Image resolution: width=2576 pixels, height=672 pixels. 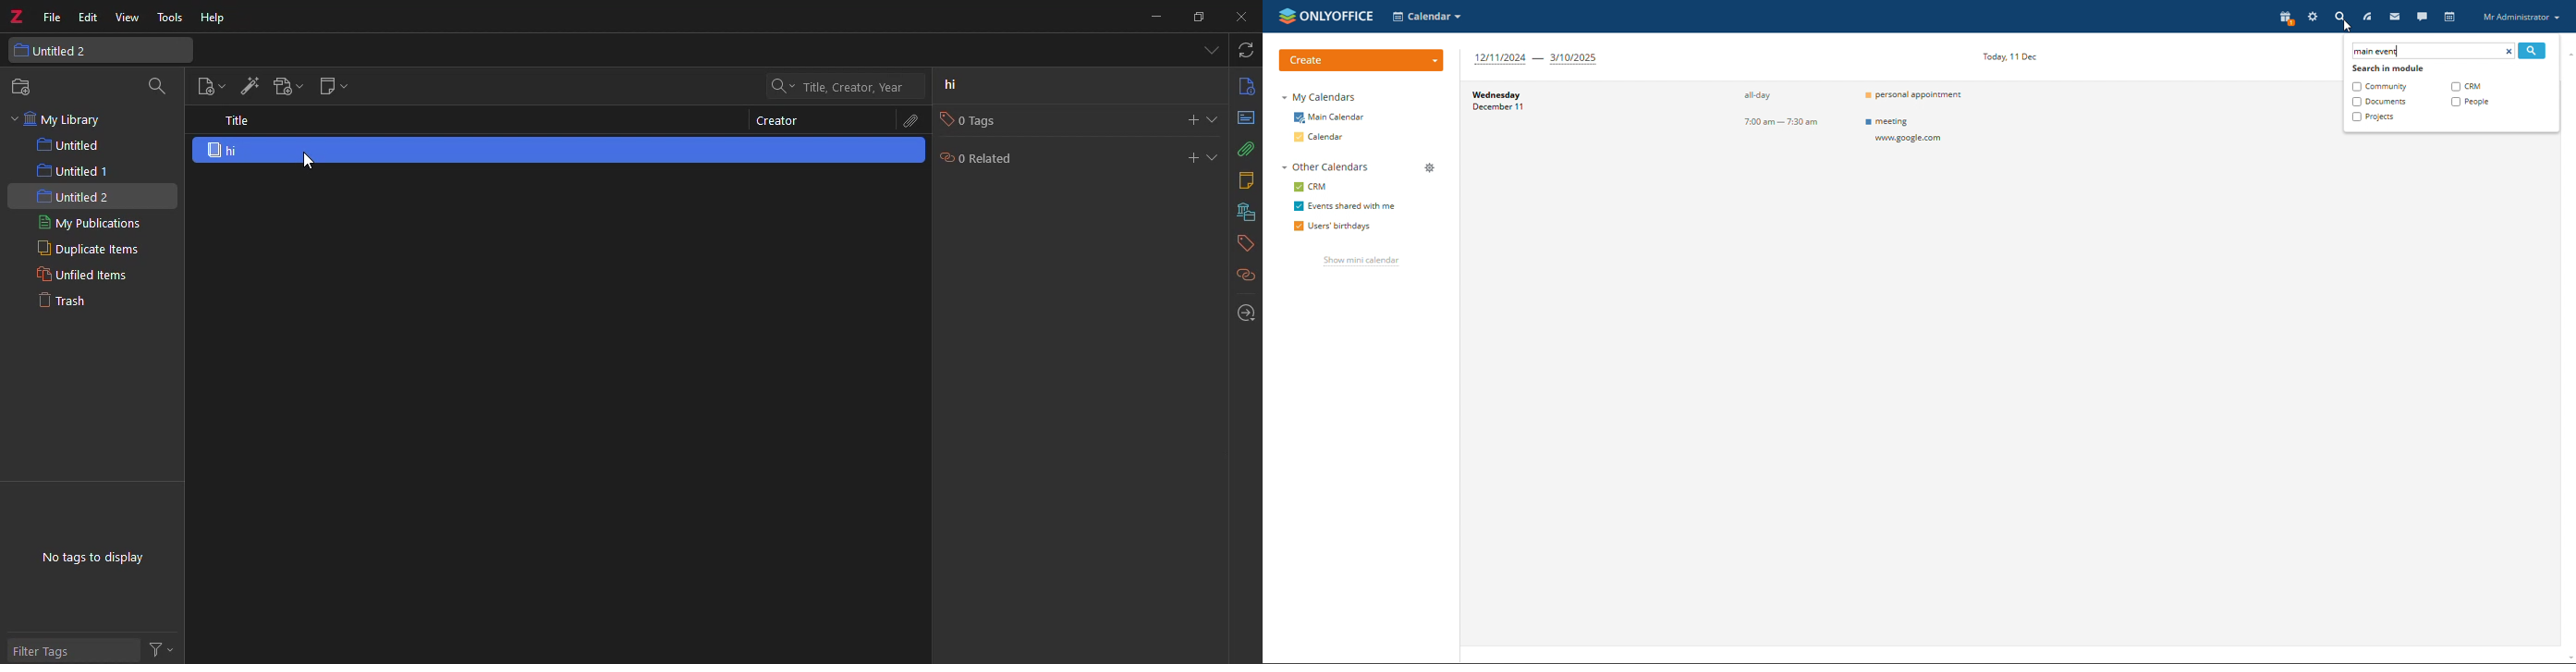 I want to click on untitled, so click(x=75, y=145).